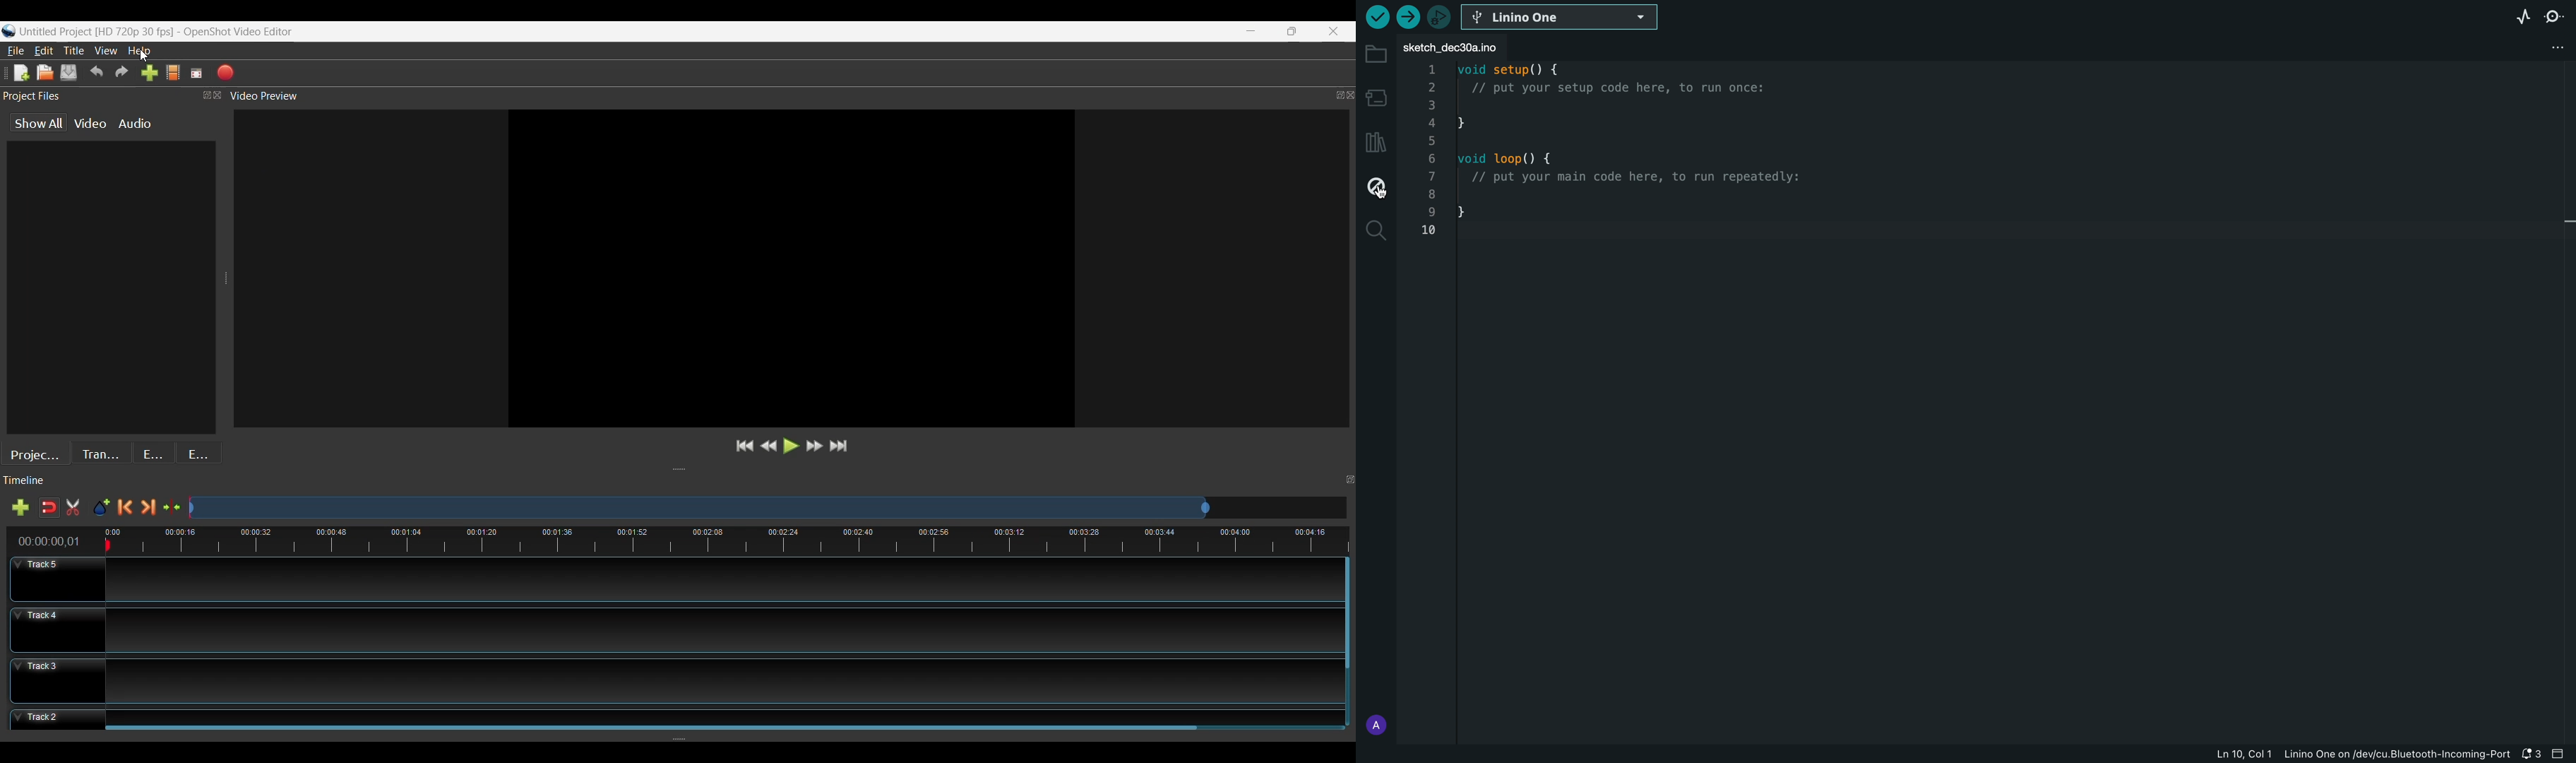 This screenshot has width=2576, height=784. Describe the element at coordinates (120, 73) in the screenshot. I see `Redo` at that location.